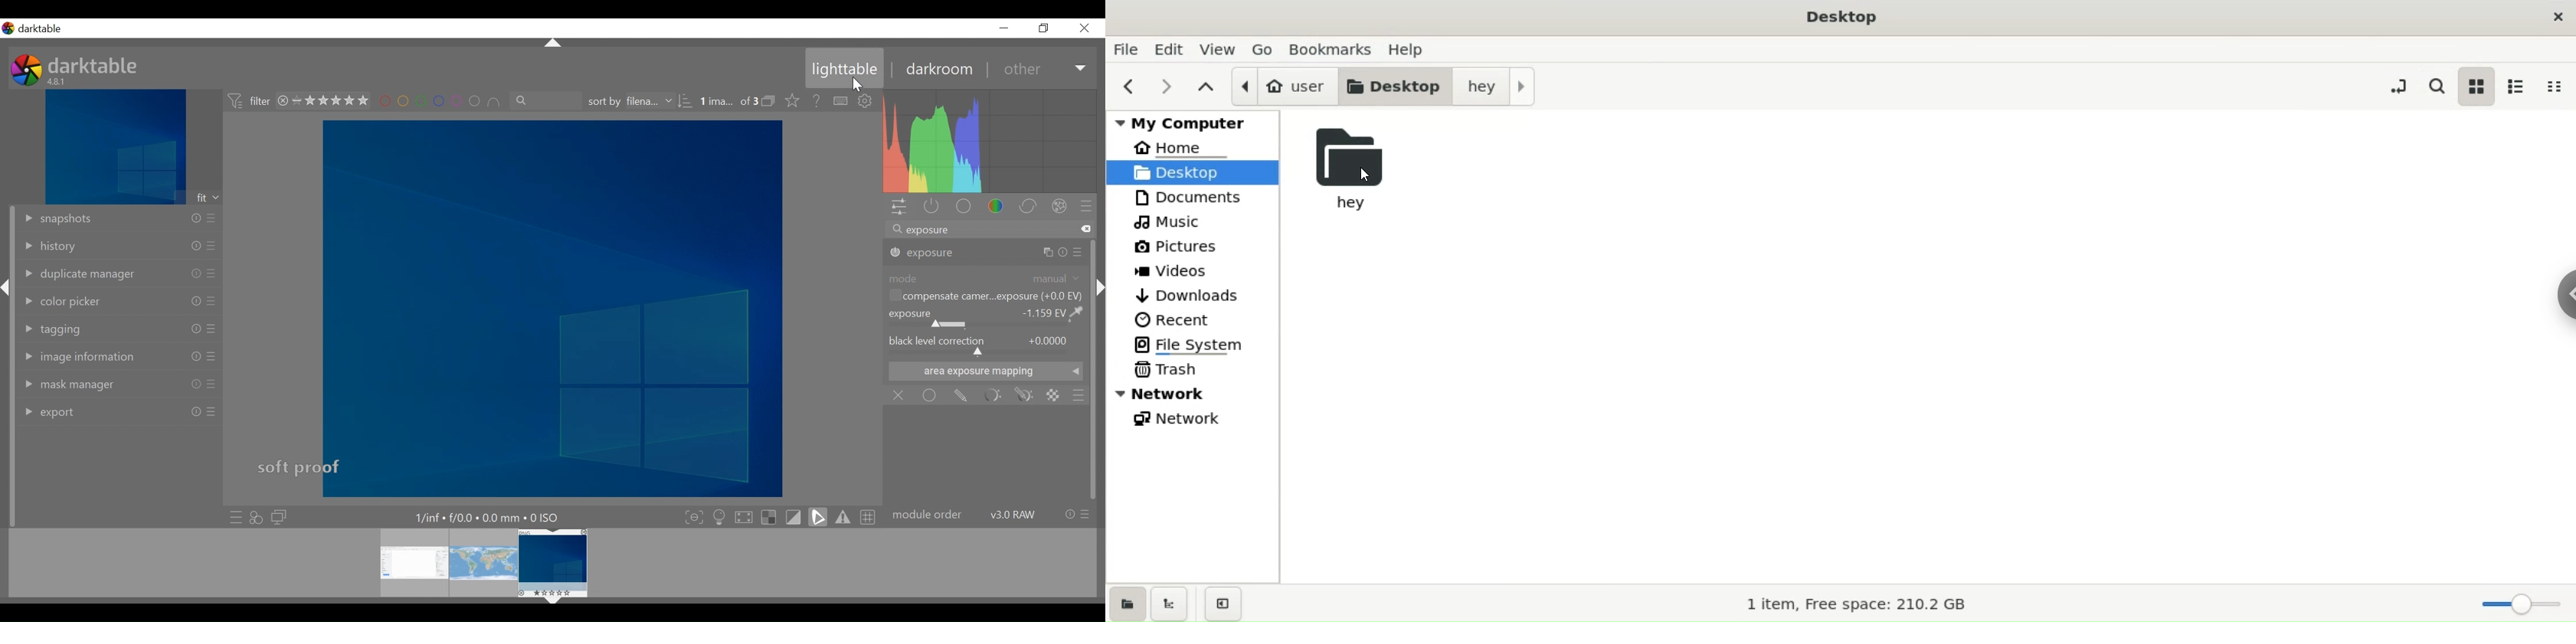 The image size is (2576, 644). Describe the element at coordinates (195, 246) in the screenshot. I see `info` at that location.